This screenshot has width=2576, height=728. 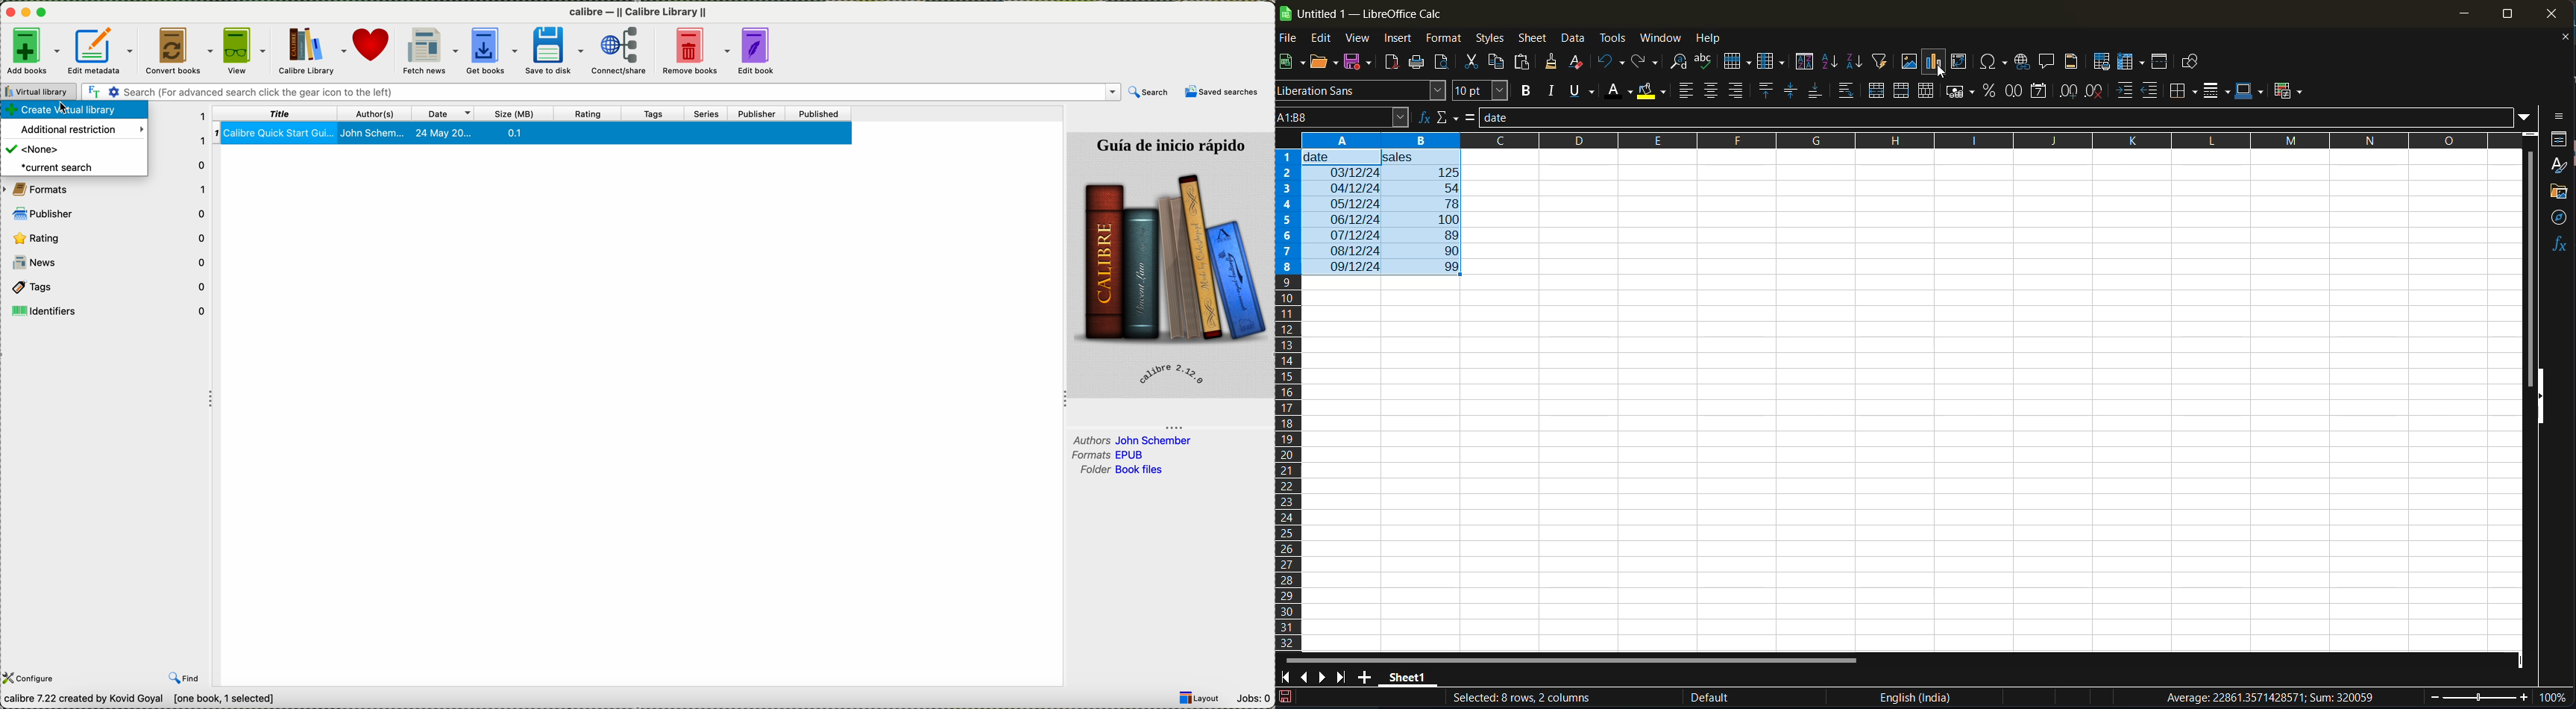 I want to click on select function, so click(x=1446, y=117).